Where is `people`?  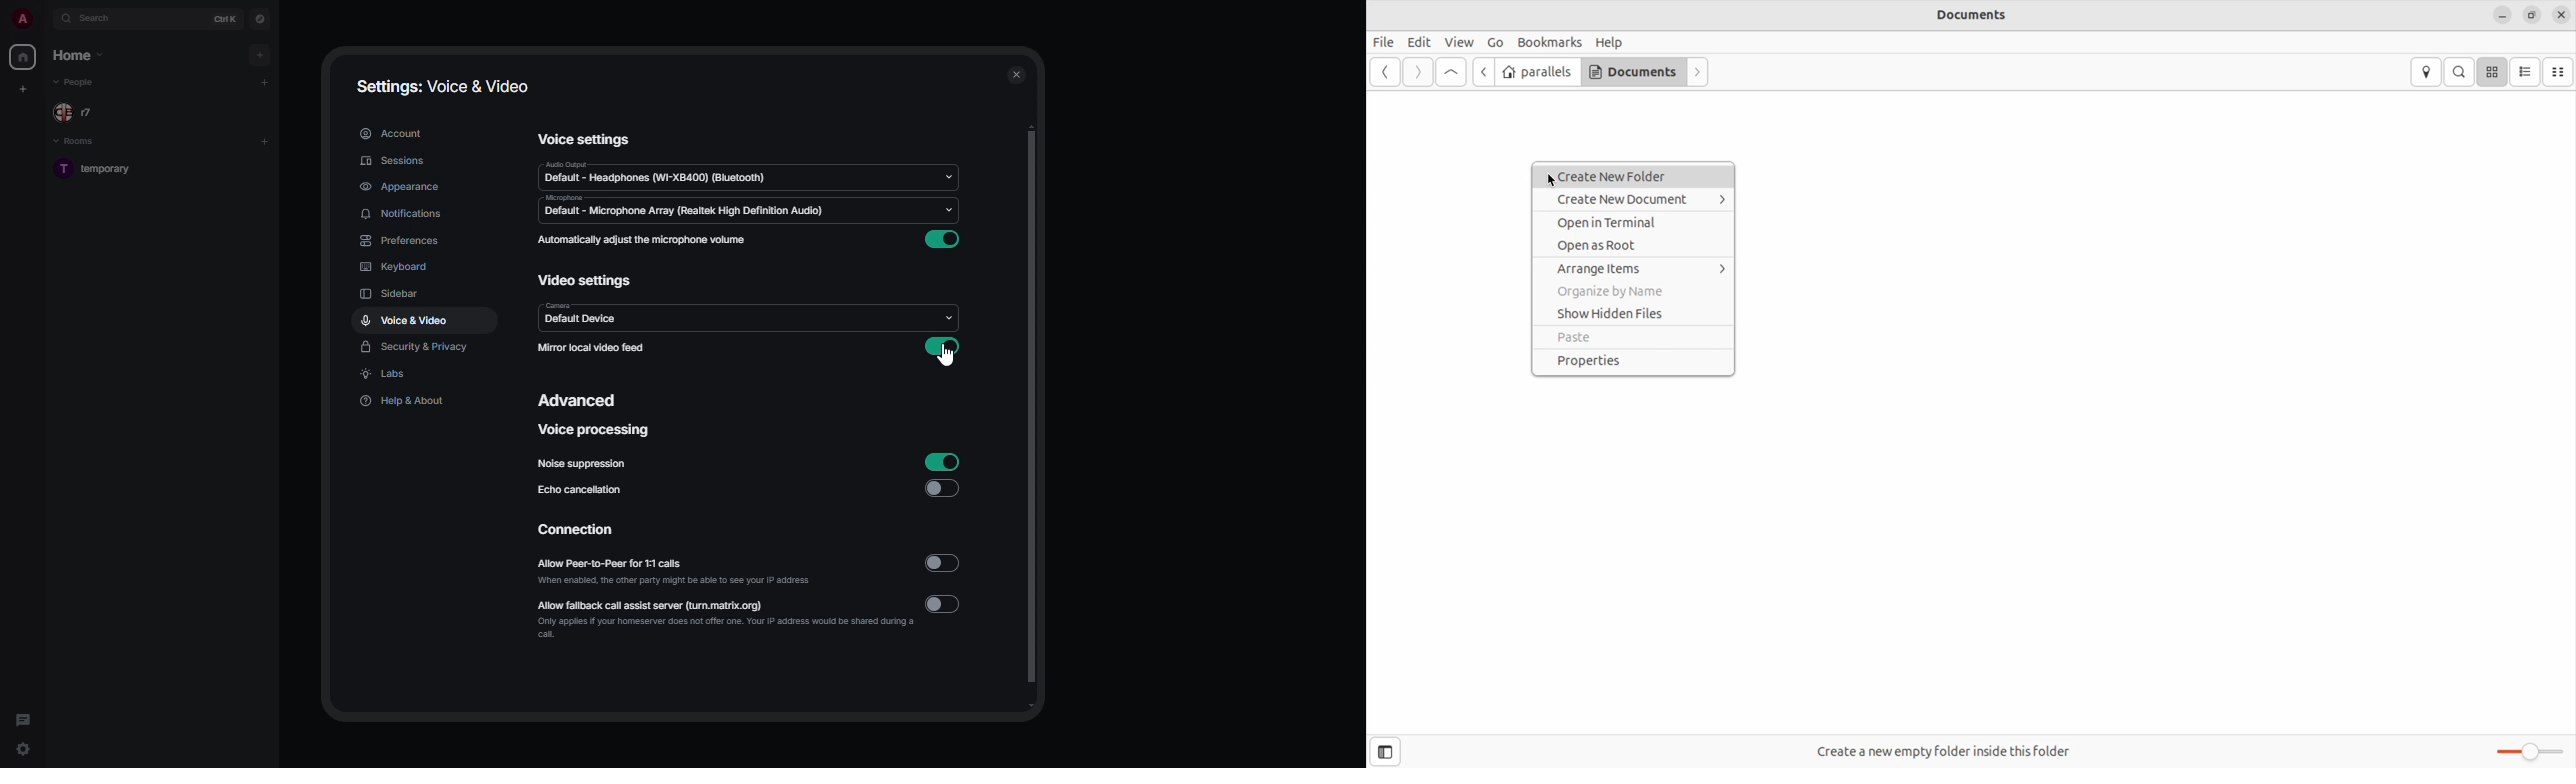 people is located at coordinates (77, 83).